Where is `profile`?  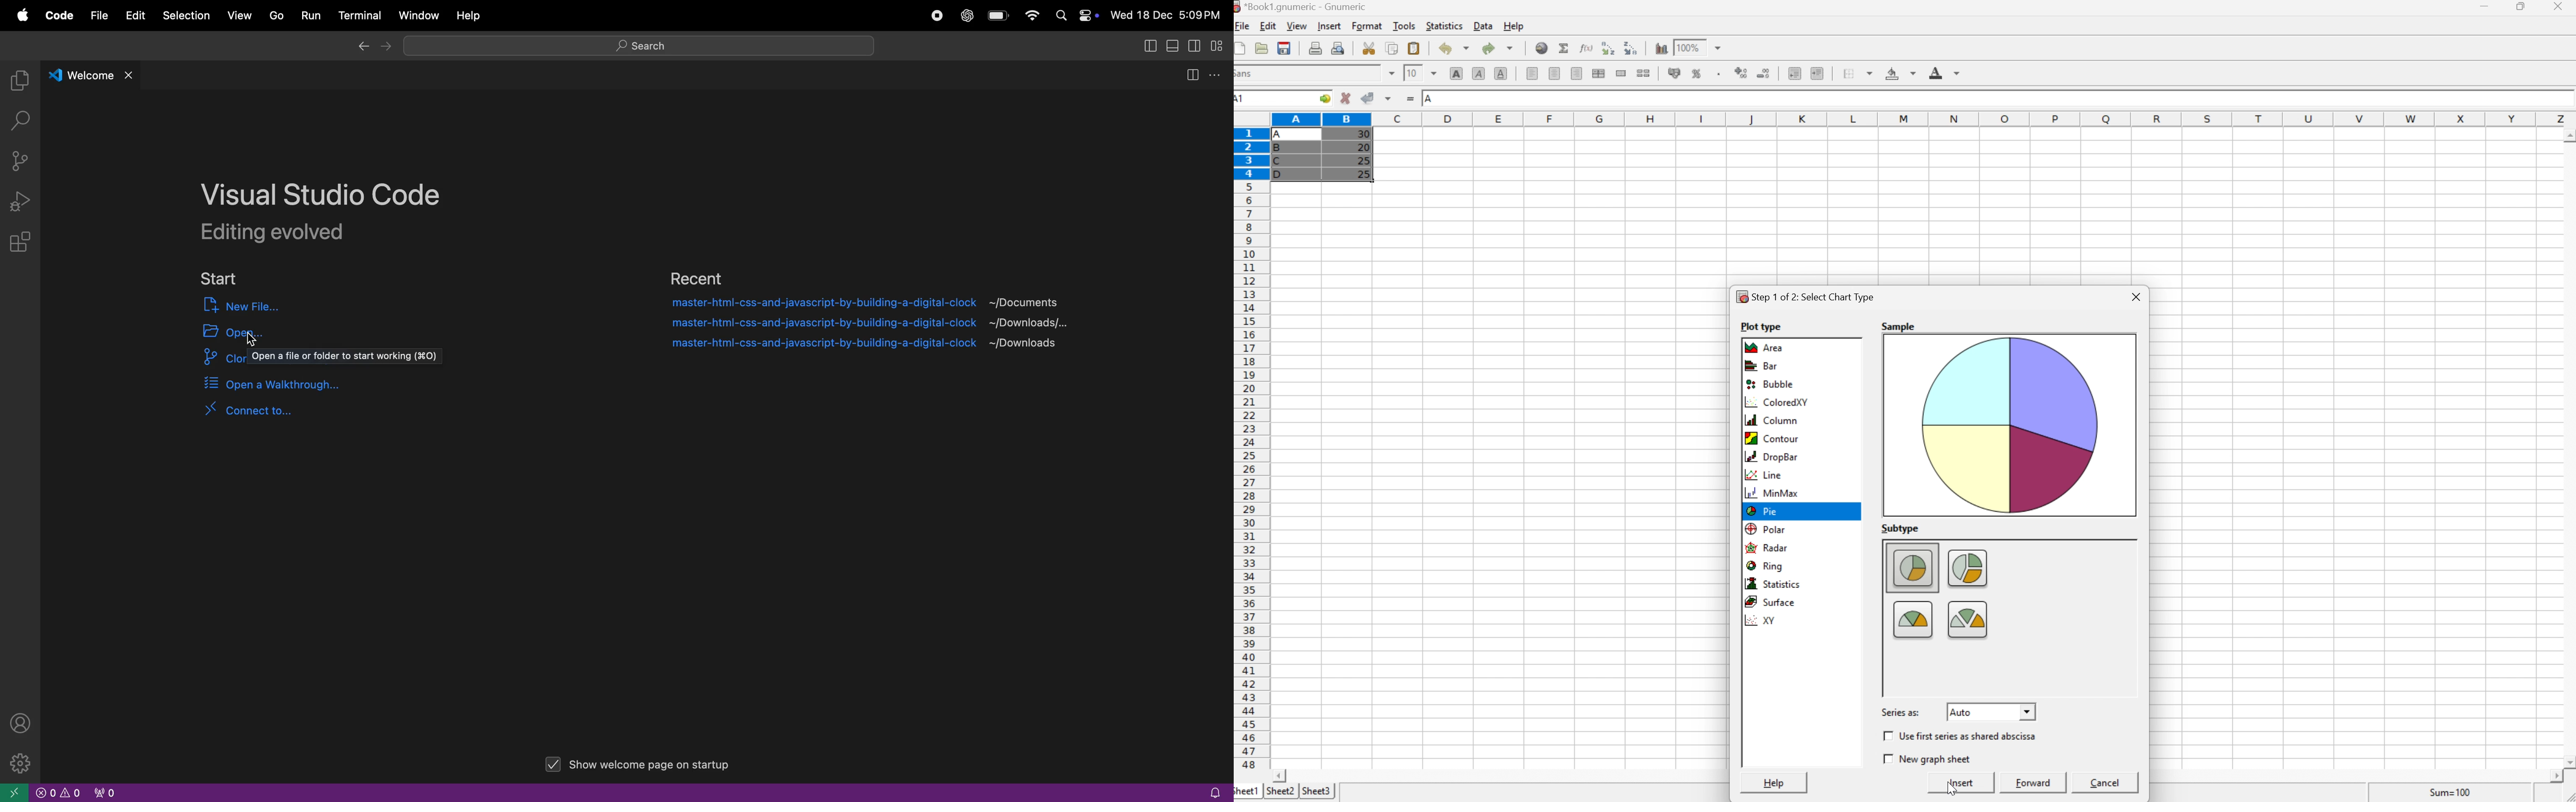
profile is located at coordinates (24, 722).